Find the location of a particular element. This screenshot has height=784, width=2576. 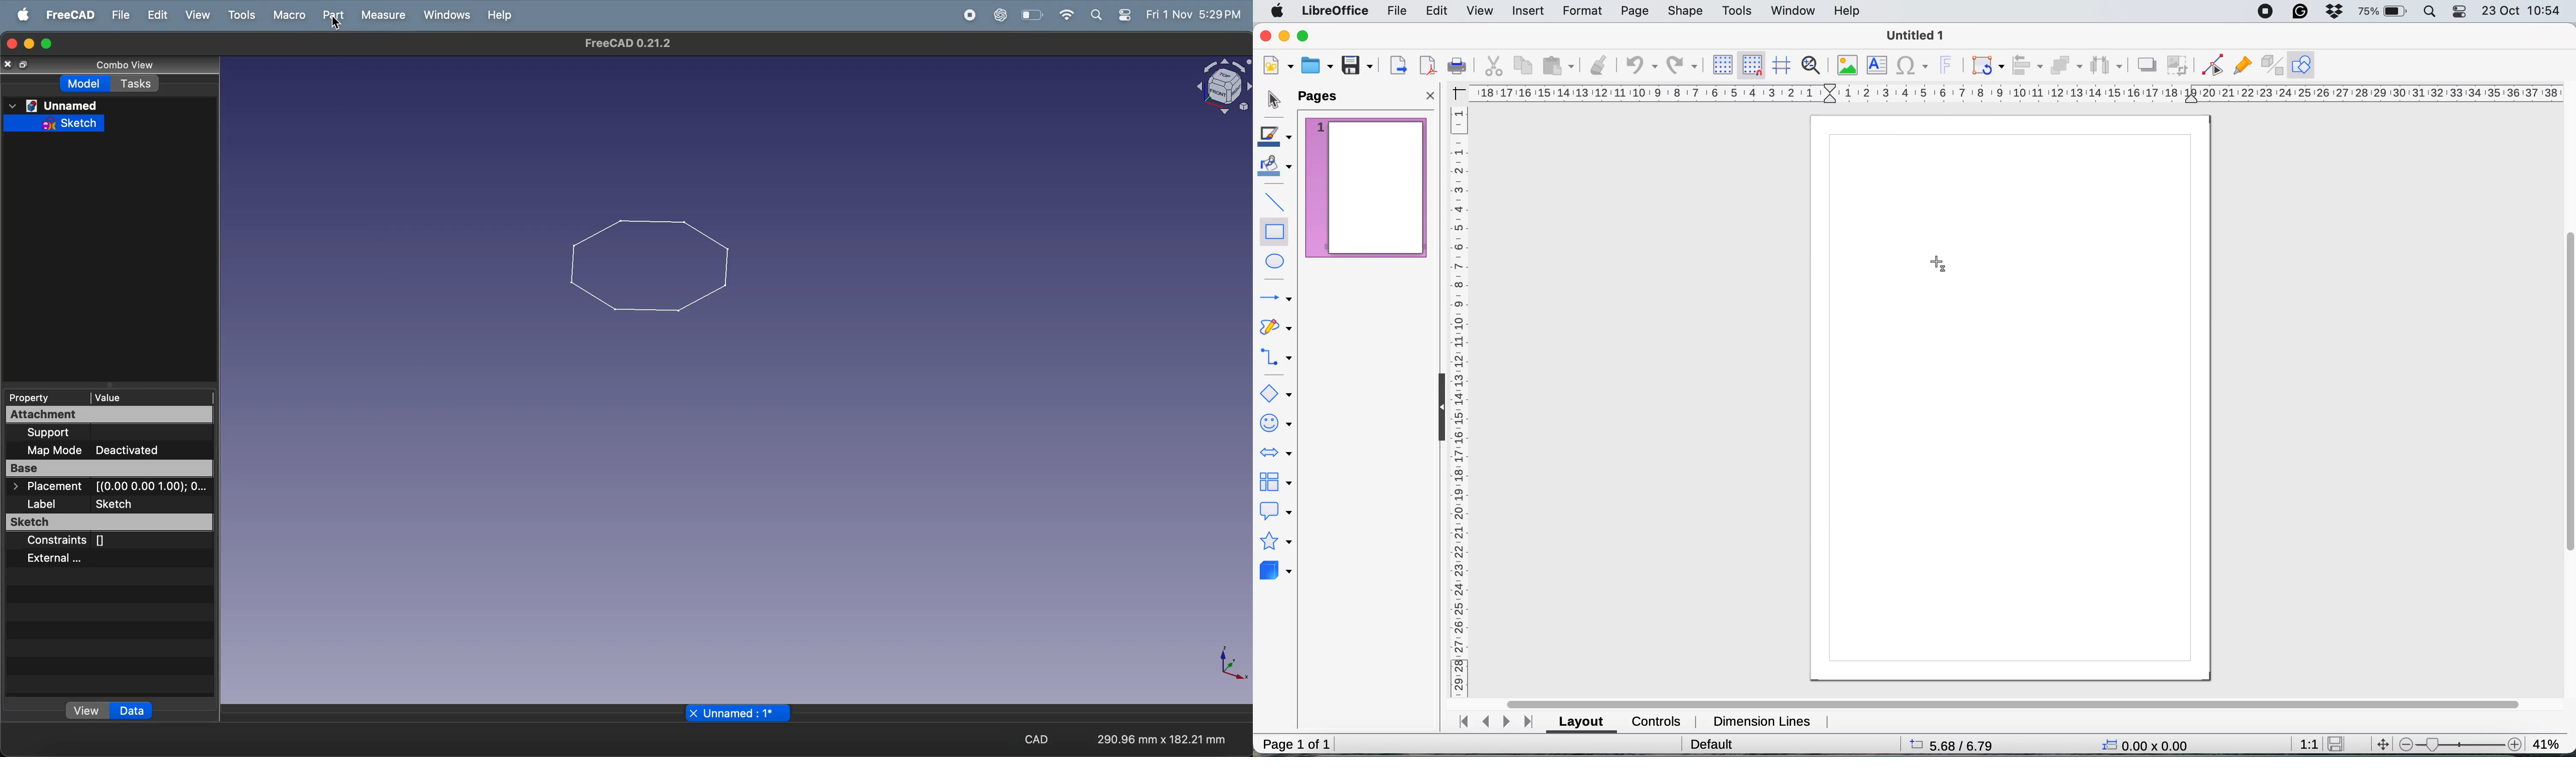

dropbox is located at coordinates (2333, 11).